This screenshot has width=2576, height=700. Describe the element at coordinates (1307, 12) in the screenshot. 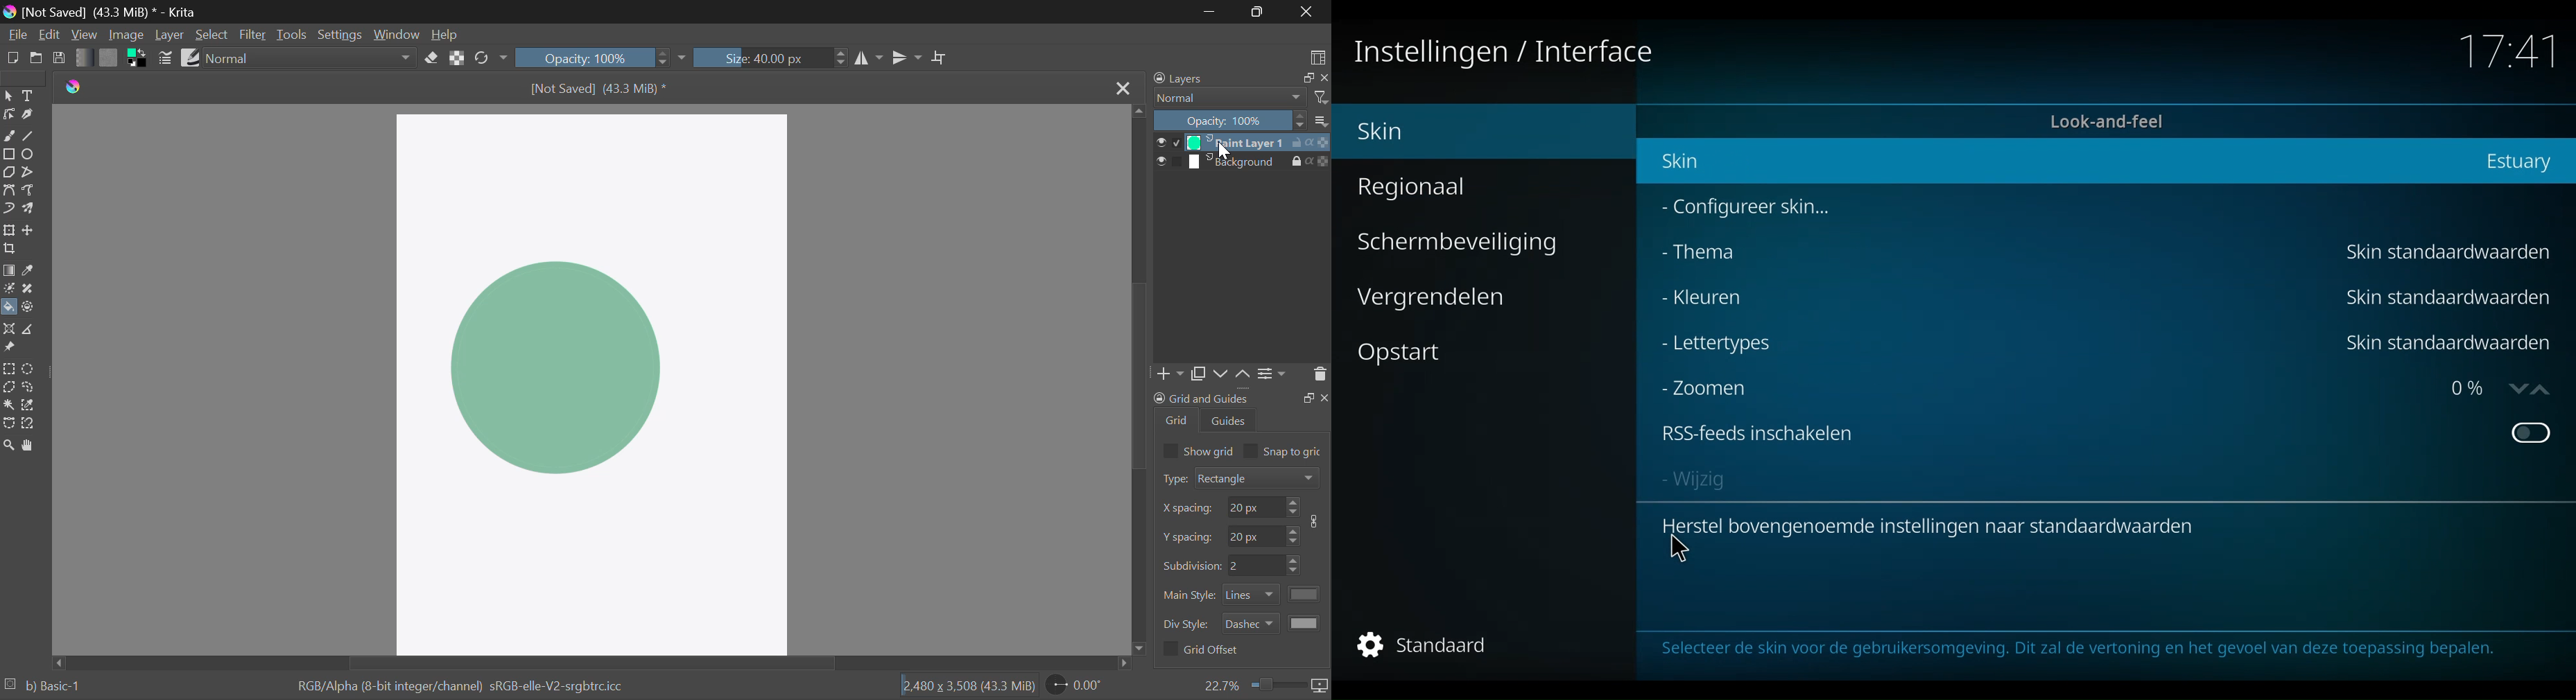

I see `Close` at that location.